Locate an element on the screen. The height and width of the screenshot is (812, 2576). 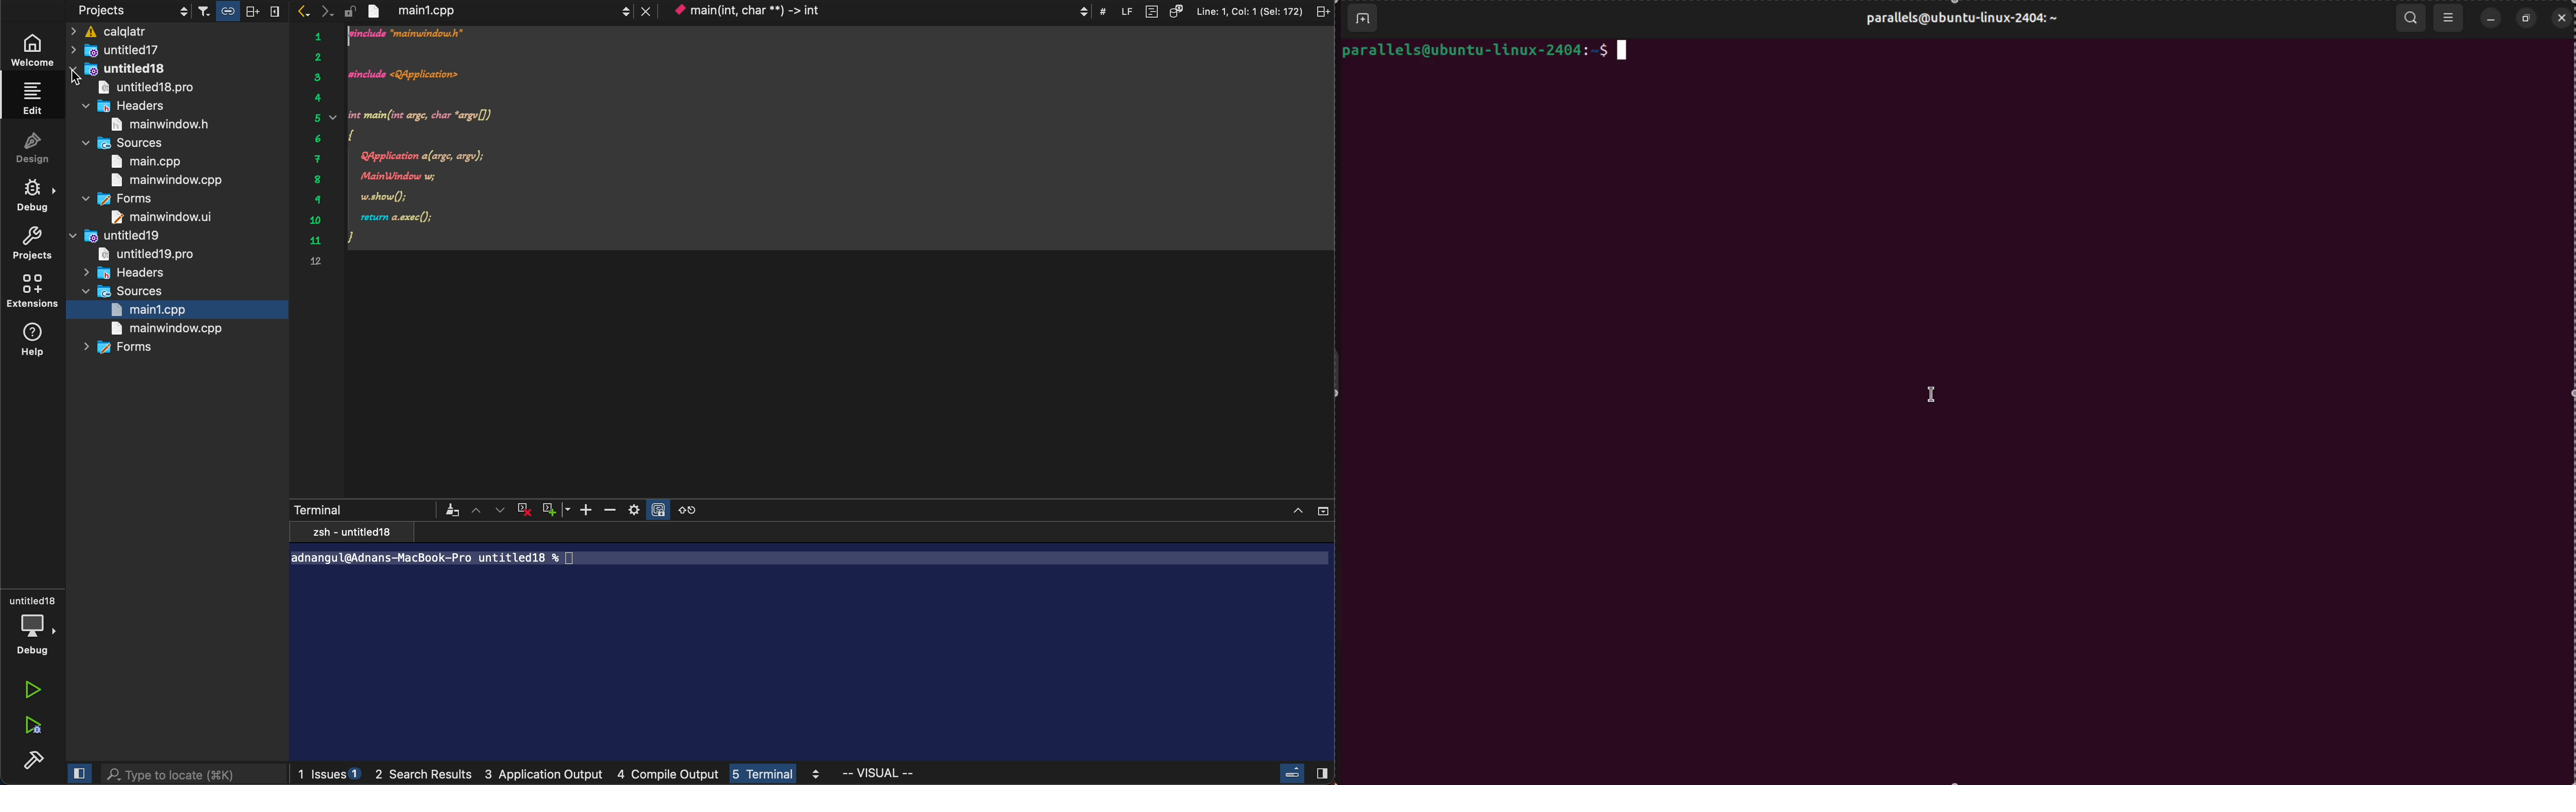
issues is located at coordinates (326, 775).